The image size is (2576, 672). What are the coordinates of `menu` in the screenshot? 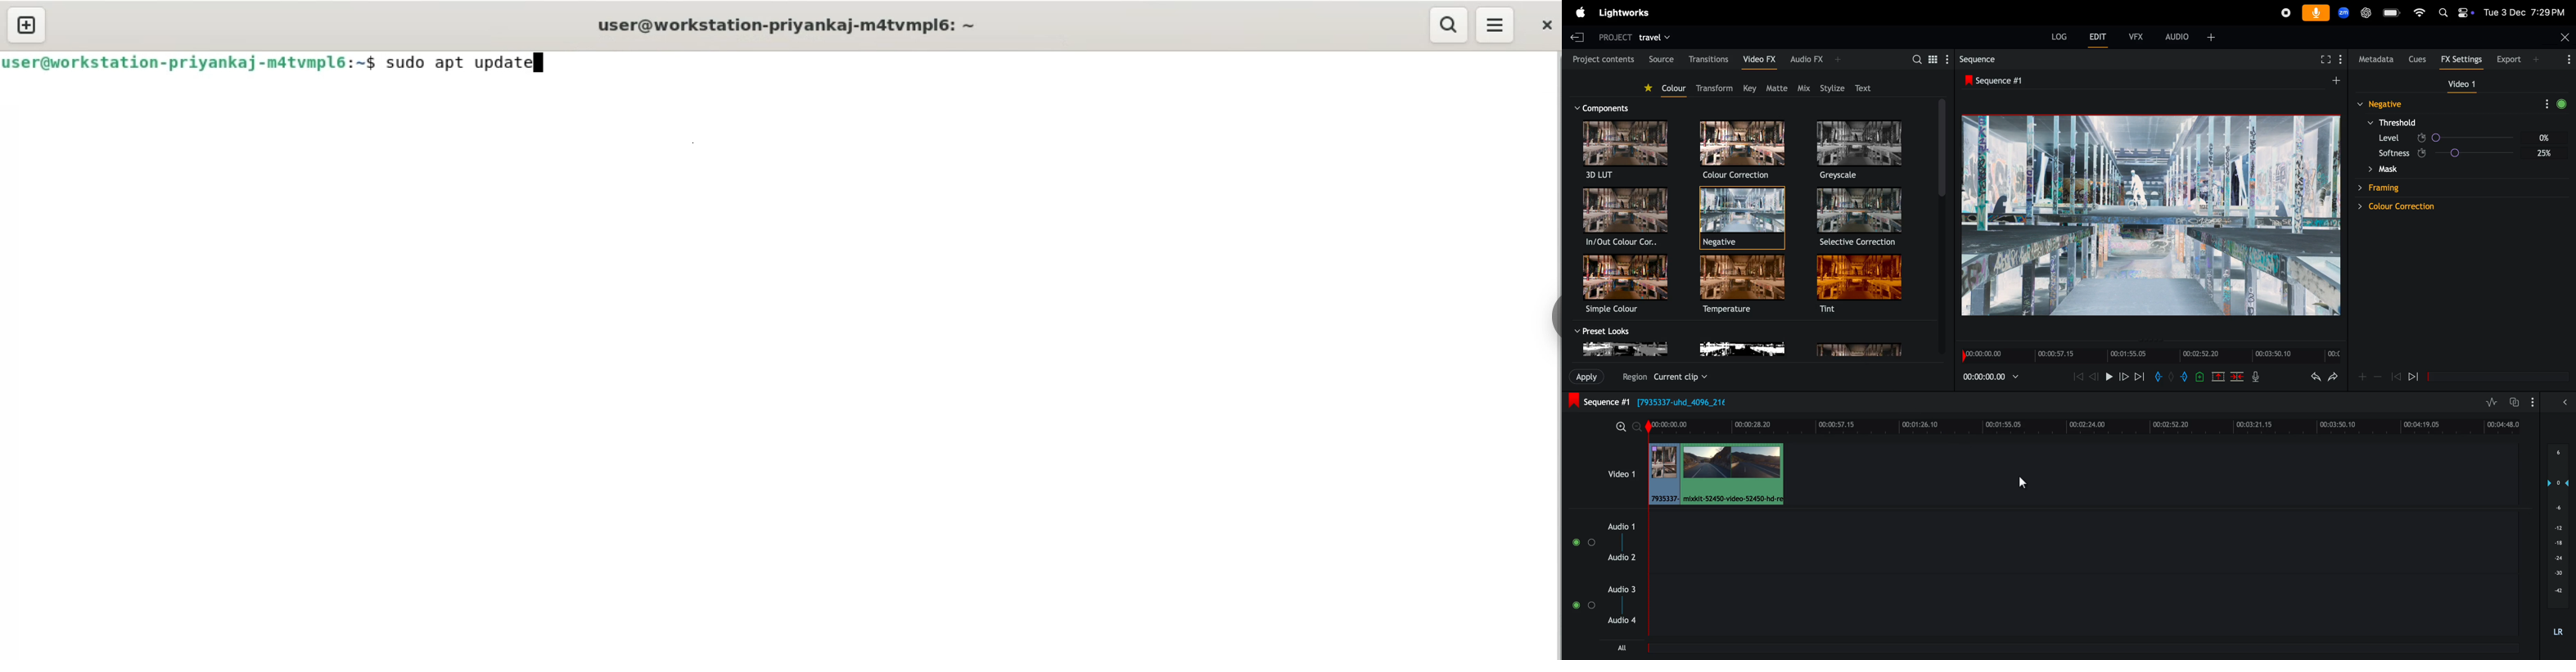 It's located at (1498, 25).